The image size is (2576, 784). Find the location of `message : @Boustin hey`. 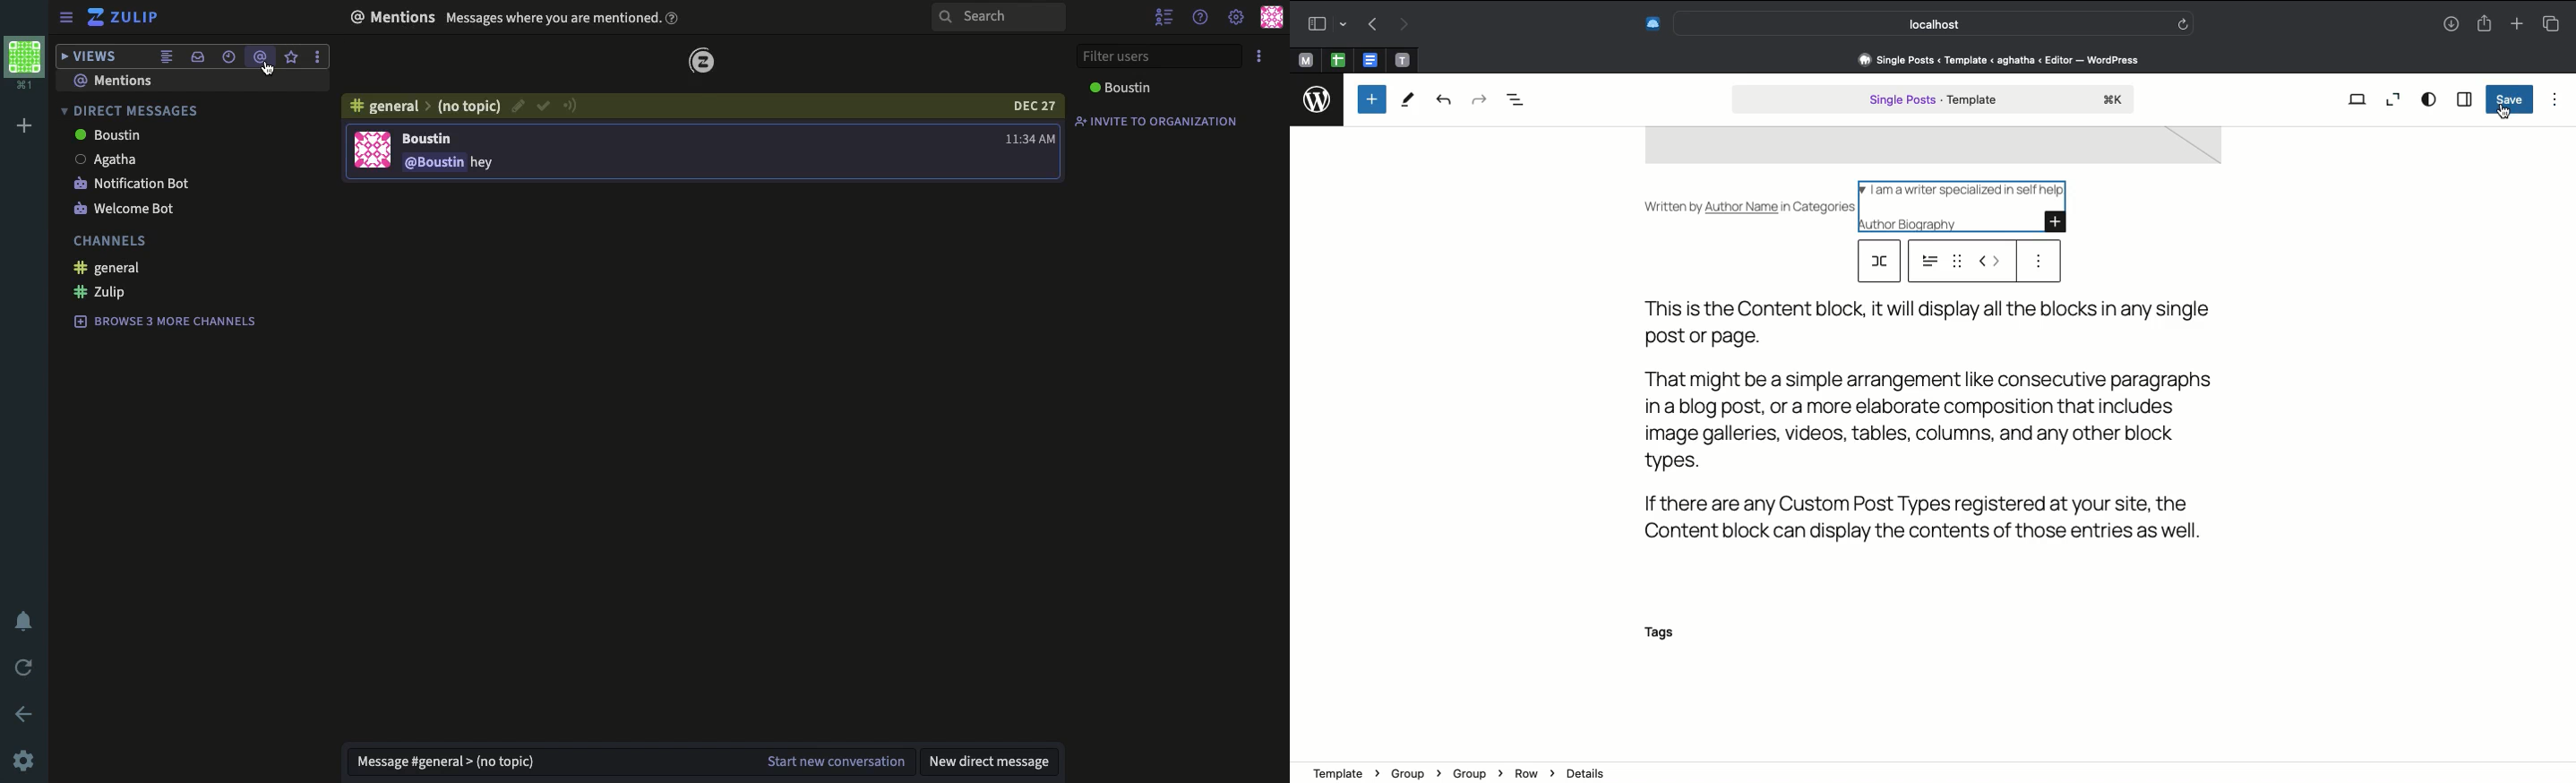

message : @Boustin hey is located at coordinates (450, 165).